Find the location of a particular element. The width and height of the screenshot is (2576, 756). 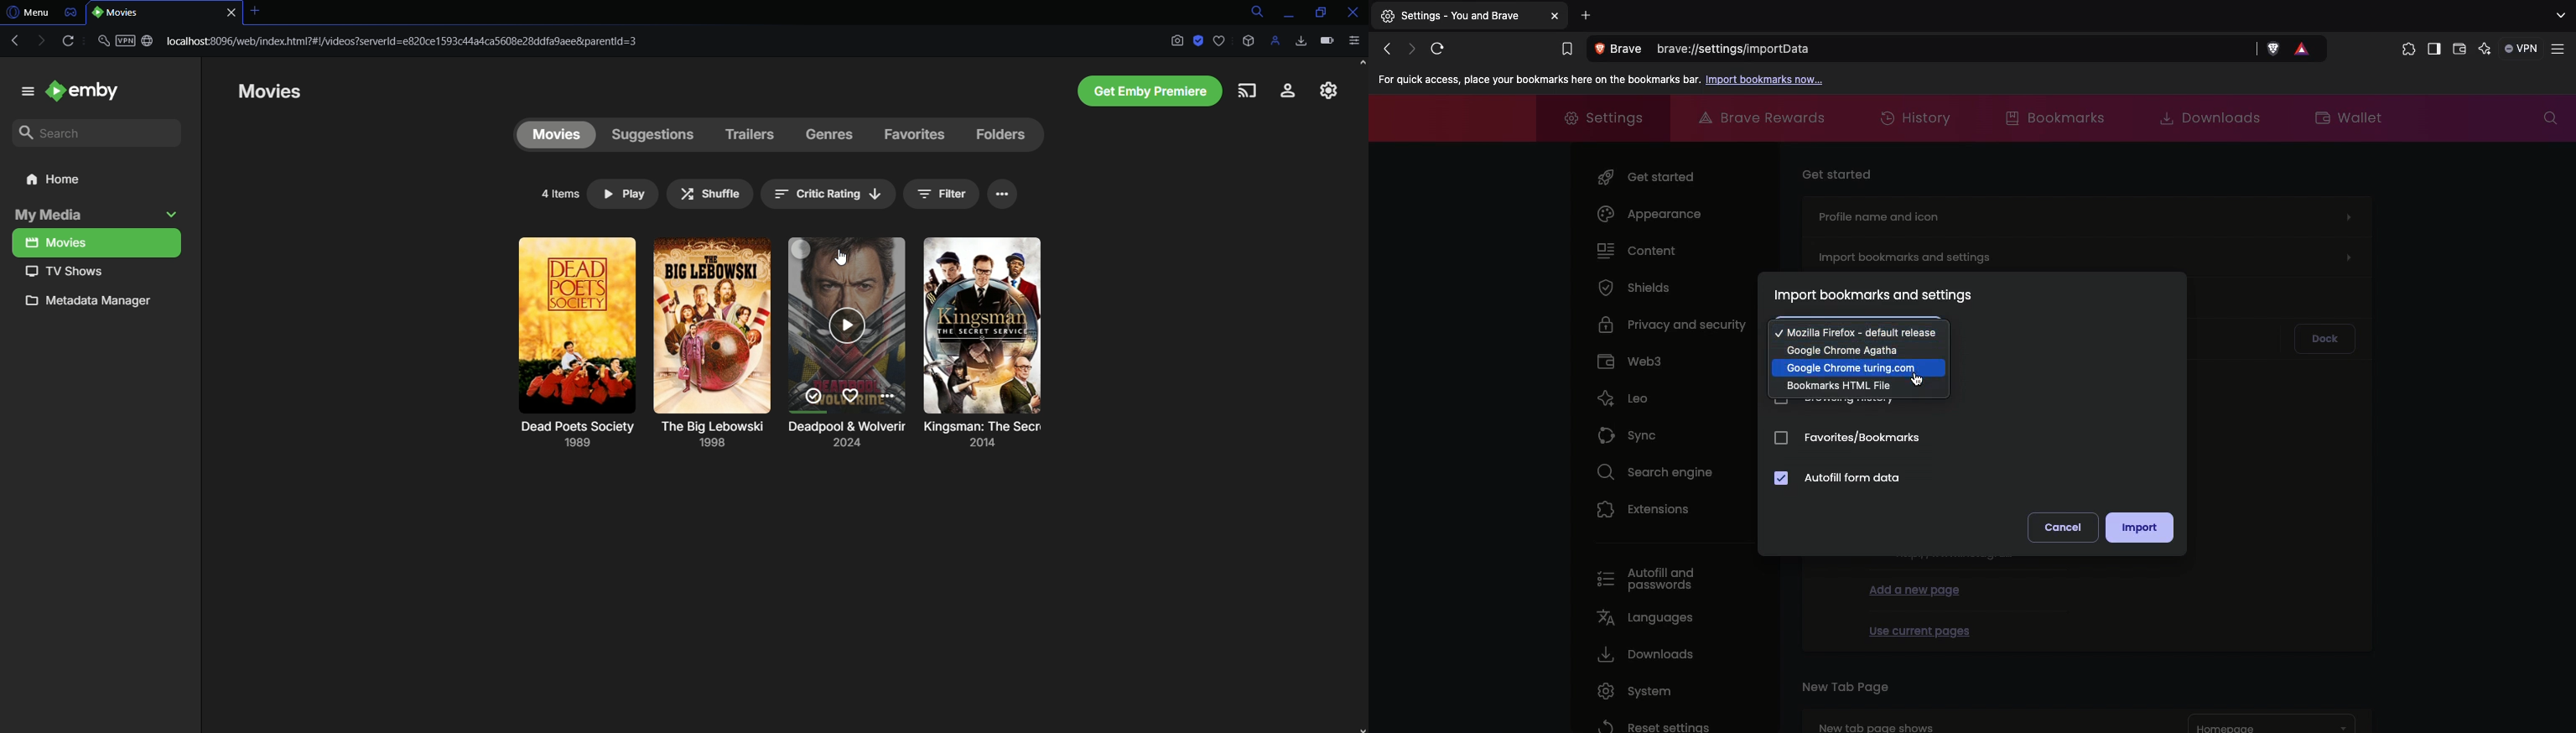

Dock is located at coordinates (2324, 339).